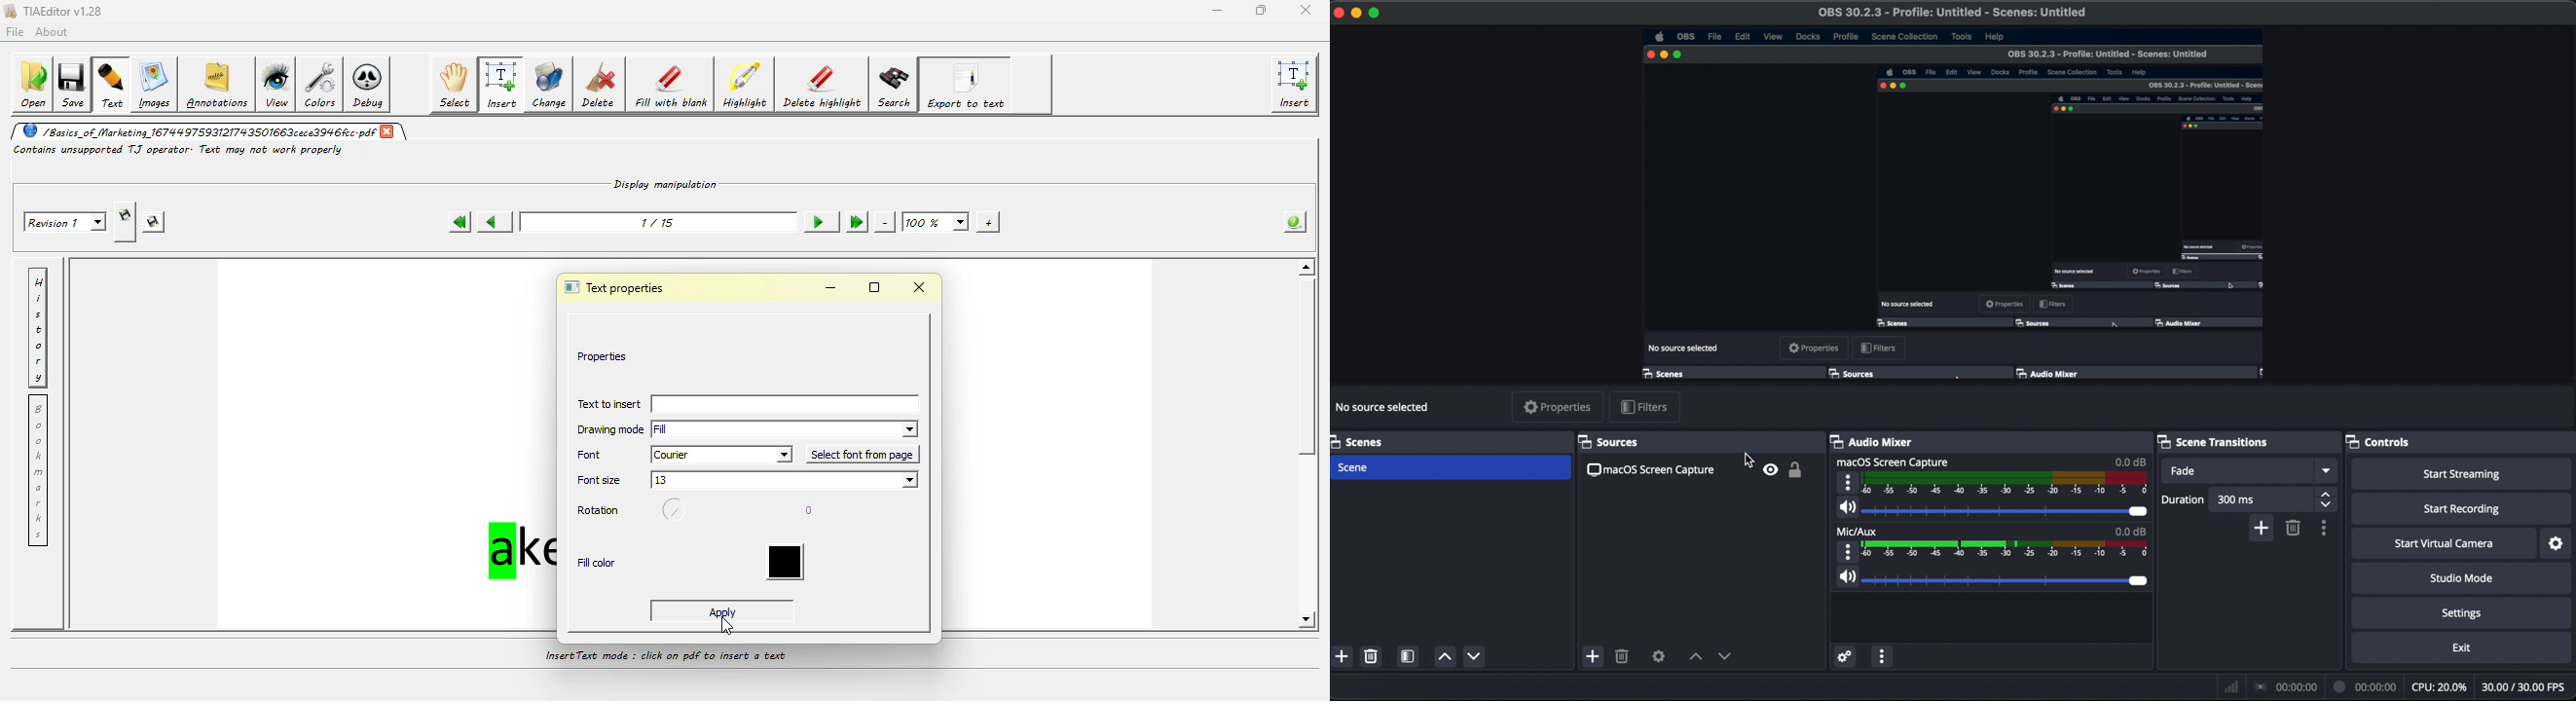  Describe the element at coordinates (1215, 9) in the screenshot. I see `minimize` at that location.